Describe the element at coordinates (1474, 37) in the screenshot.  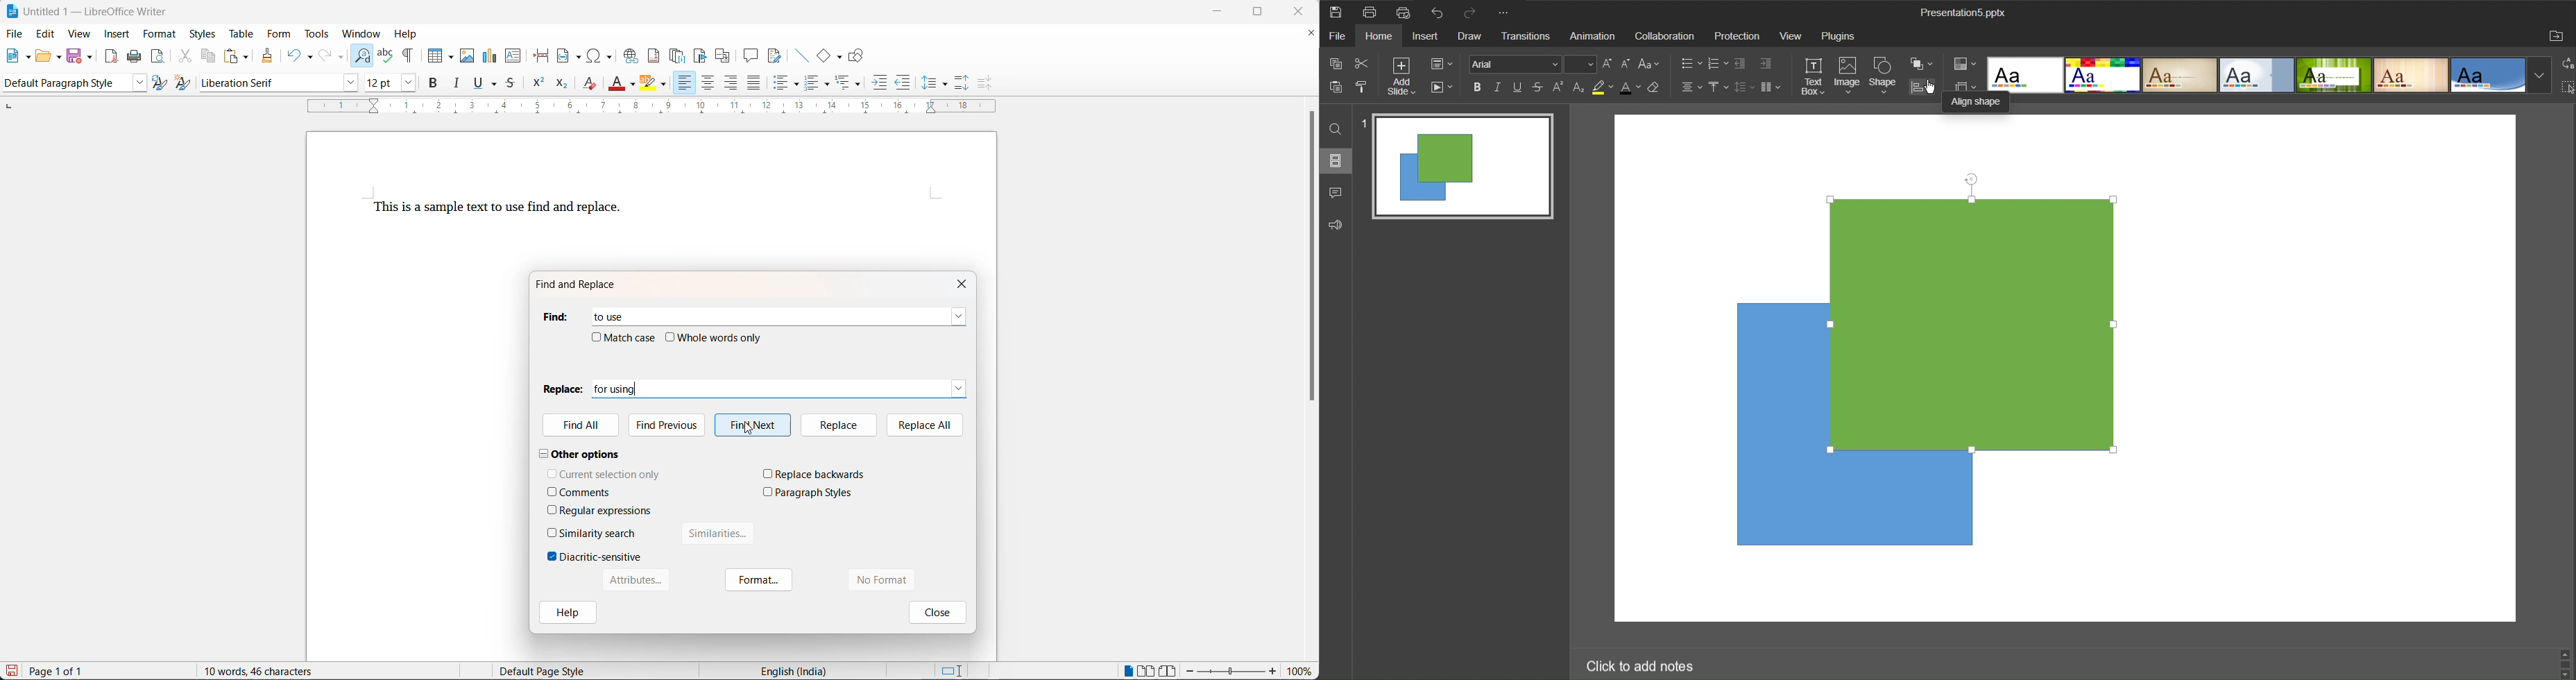
I see `Draw` at that location.